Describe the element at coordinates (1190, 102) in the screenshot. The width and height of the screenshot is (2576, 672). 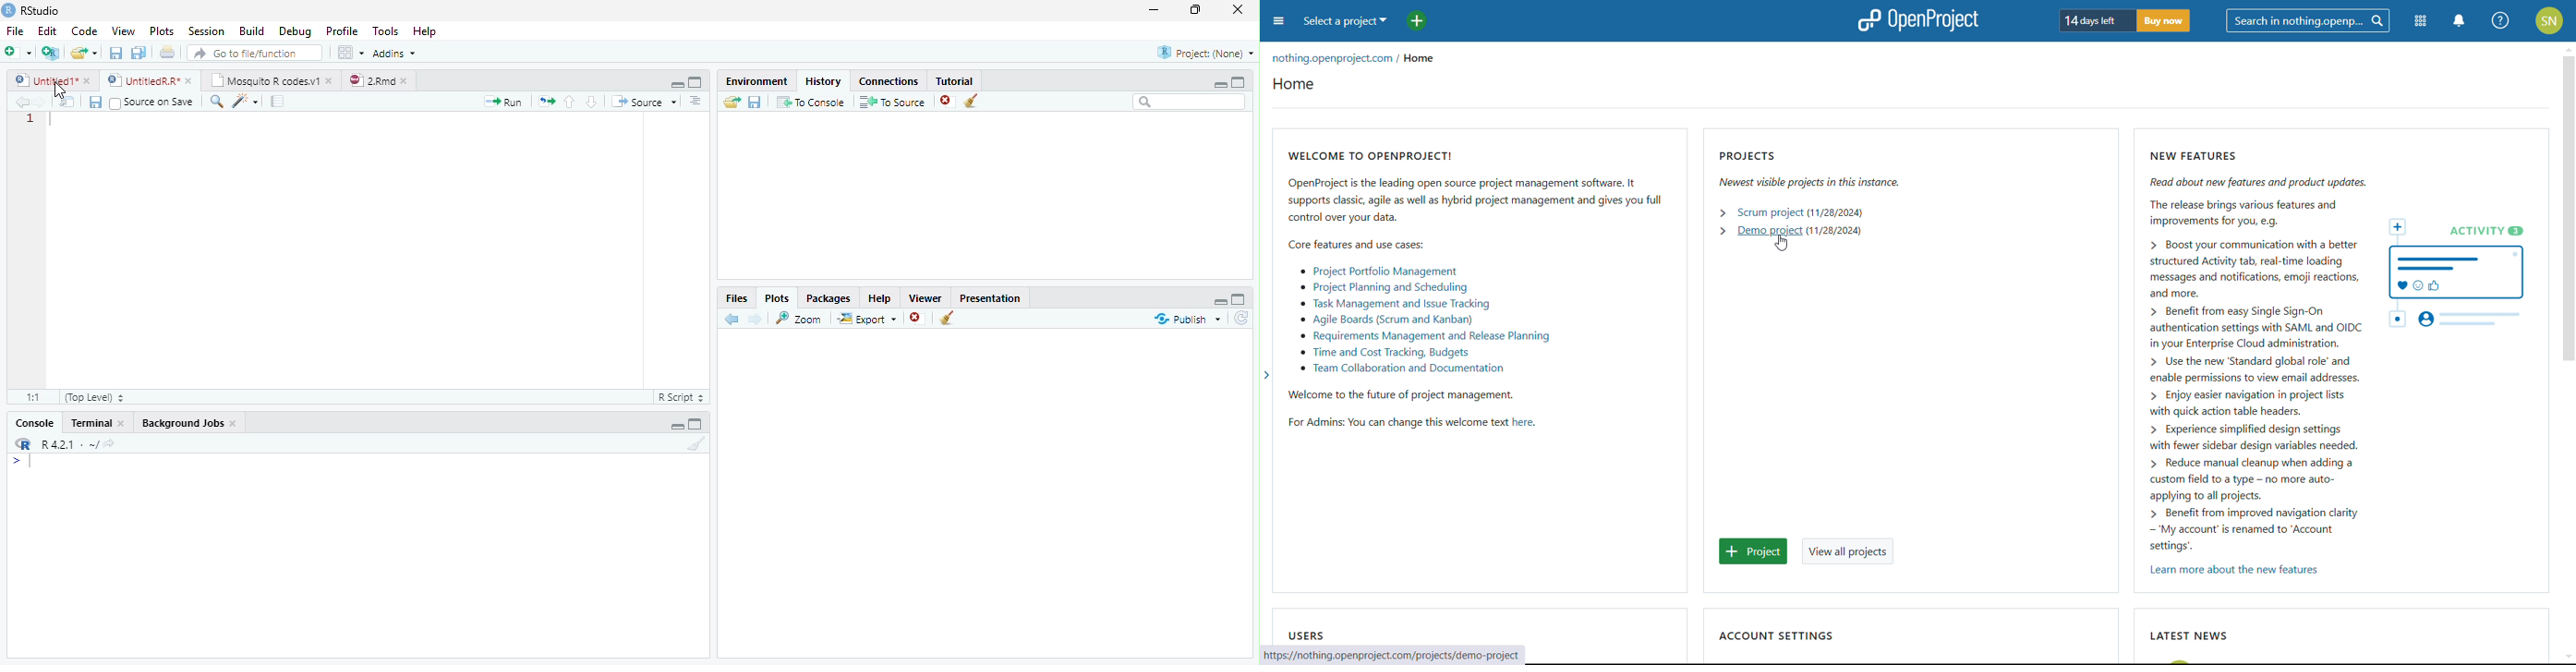
I see `Search` at that location.